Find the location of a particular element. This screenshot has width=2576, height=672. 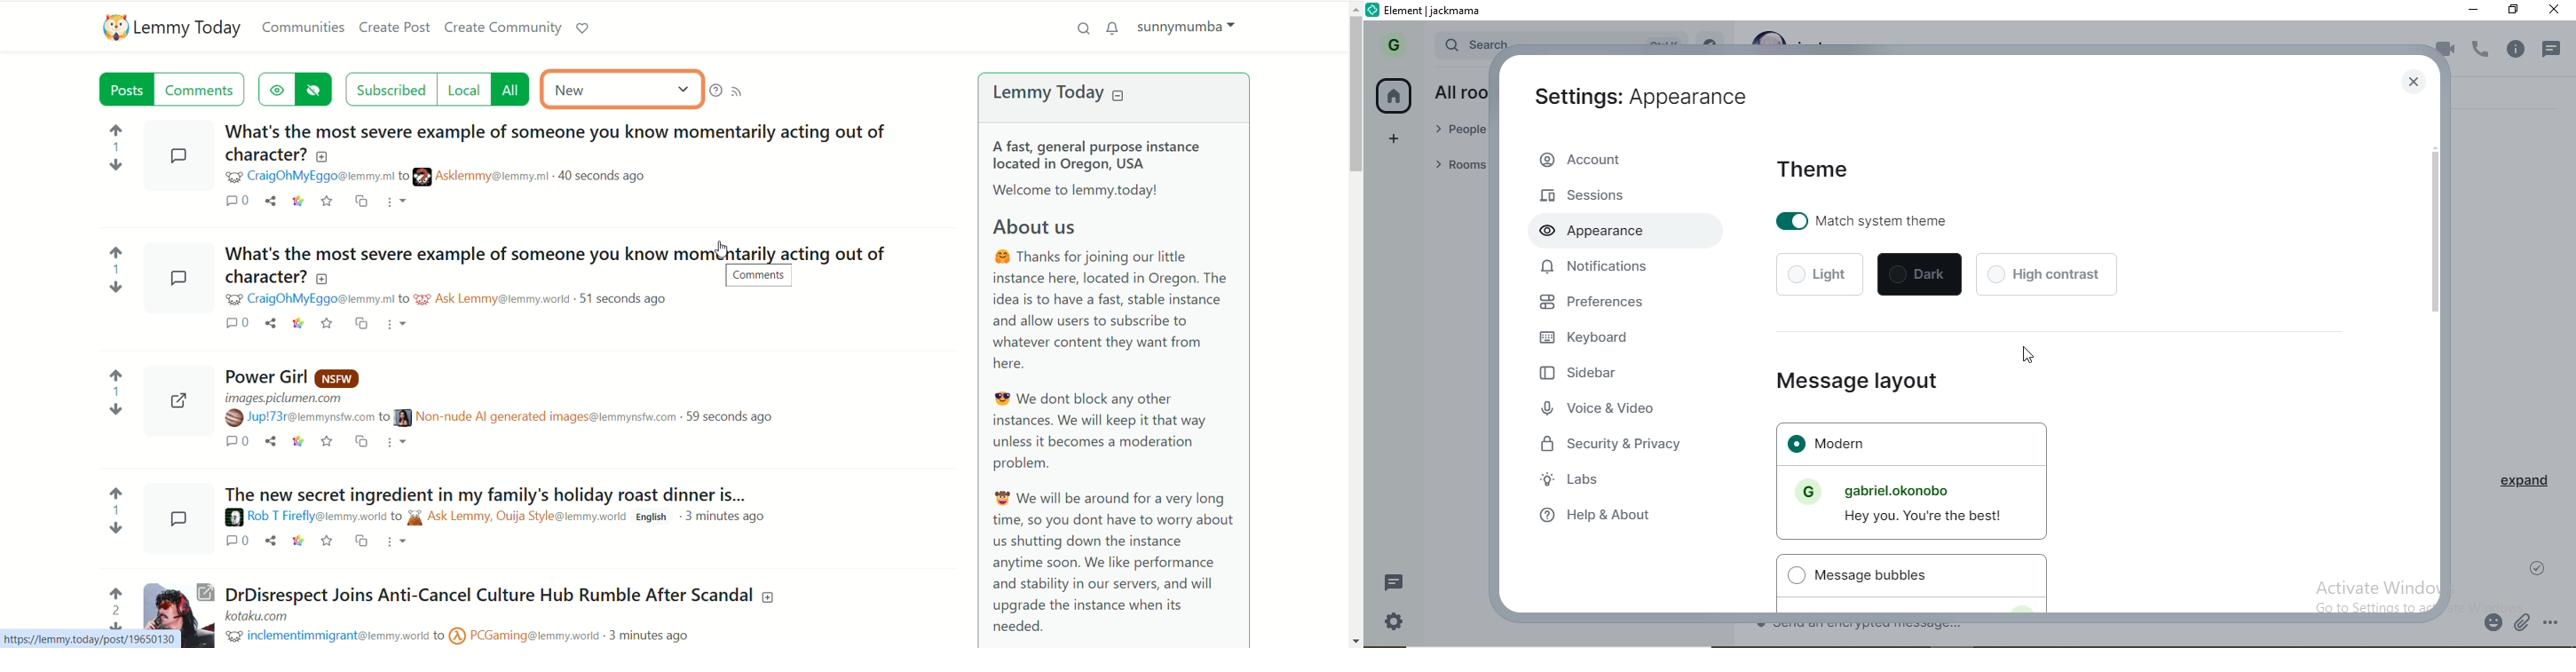

images.piclumen.com is located at coordinates (284, 395).